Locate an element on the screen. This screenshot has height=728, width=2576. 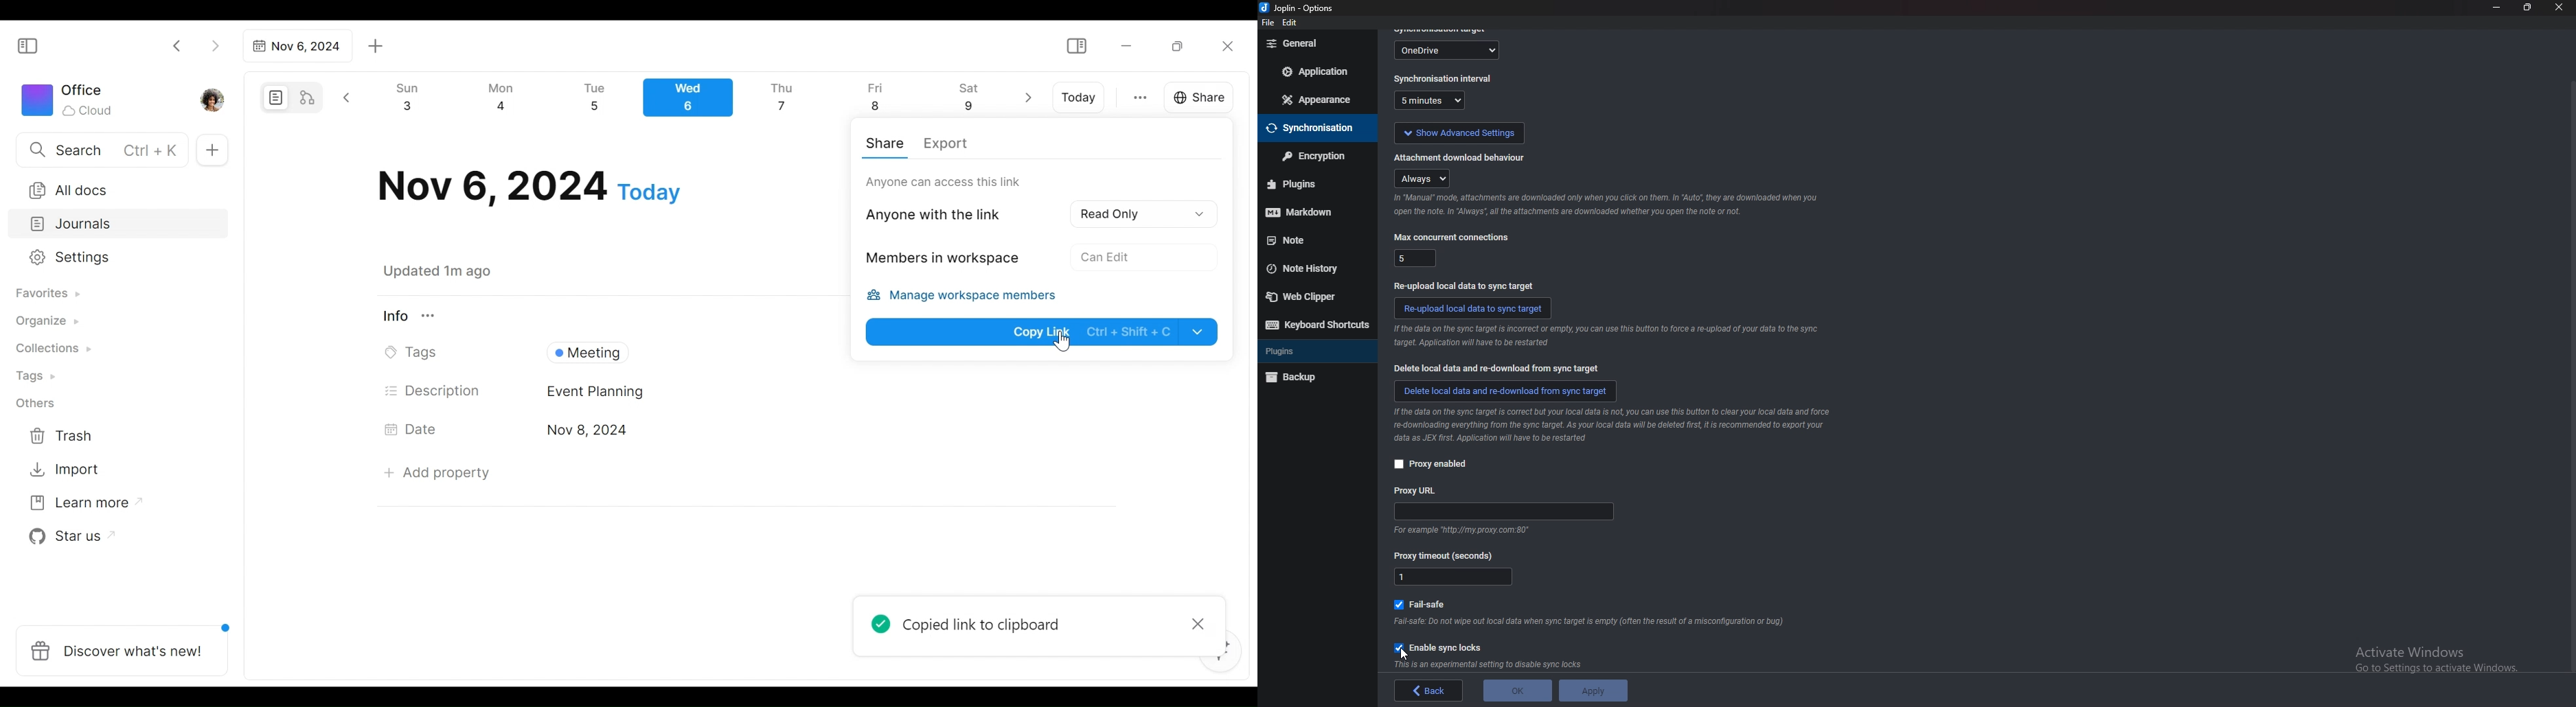
proxy timeout is located at coordinates (1454, 578).